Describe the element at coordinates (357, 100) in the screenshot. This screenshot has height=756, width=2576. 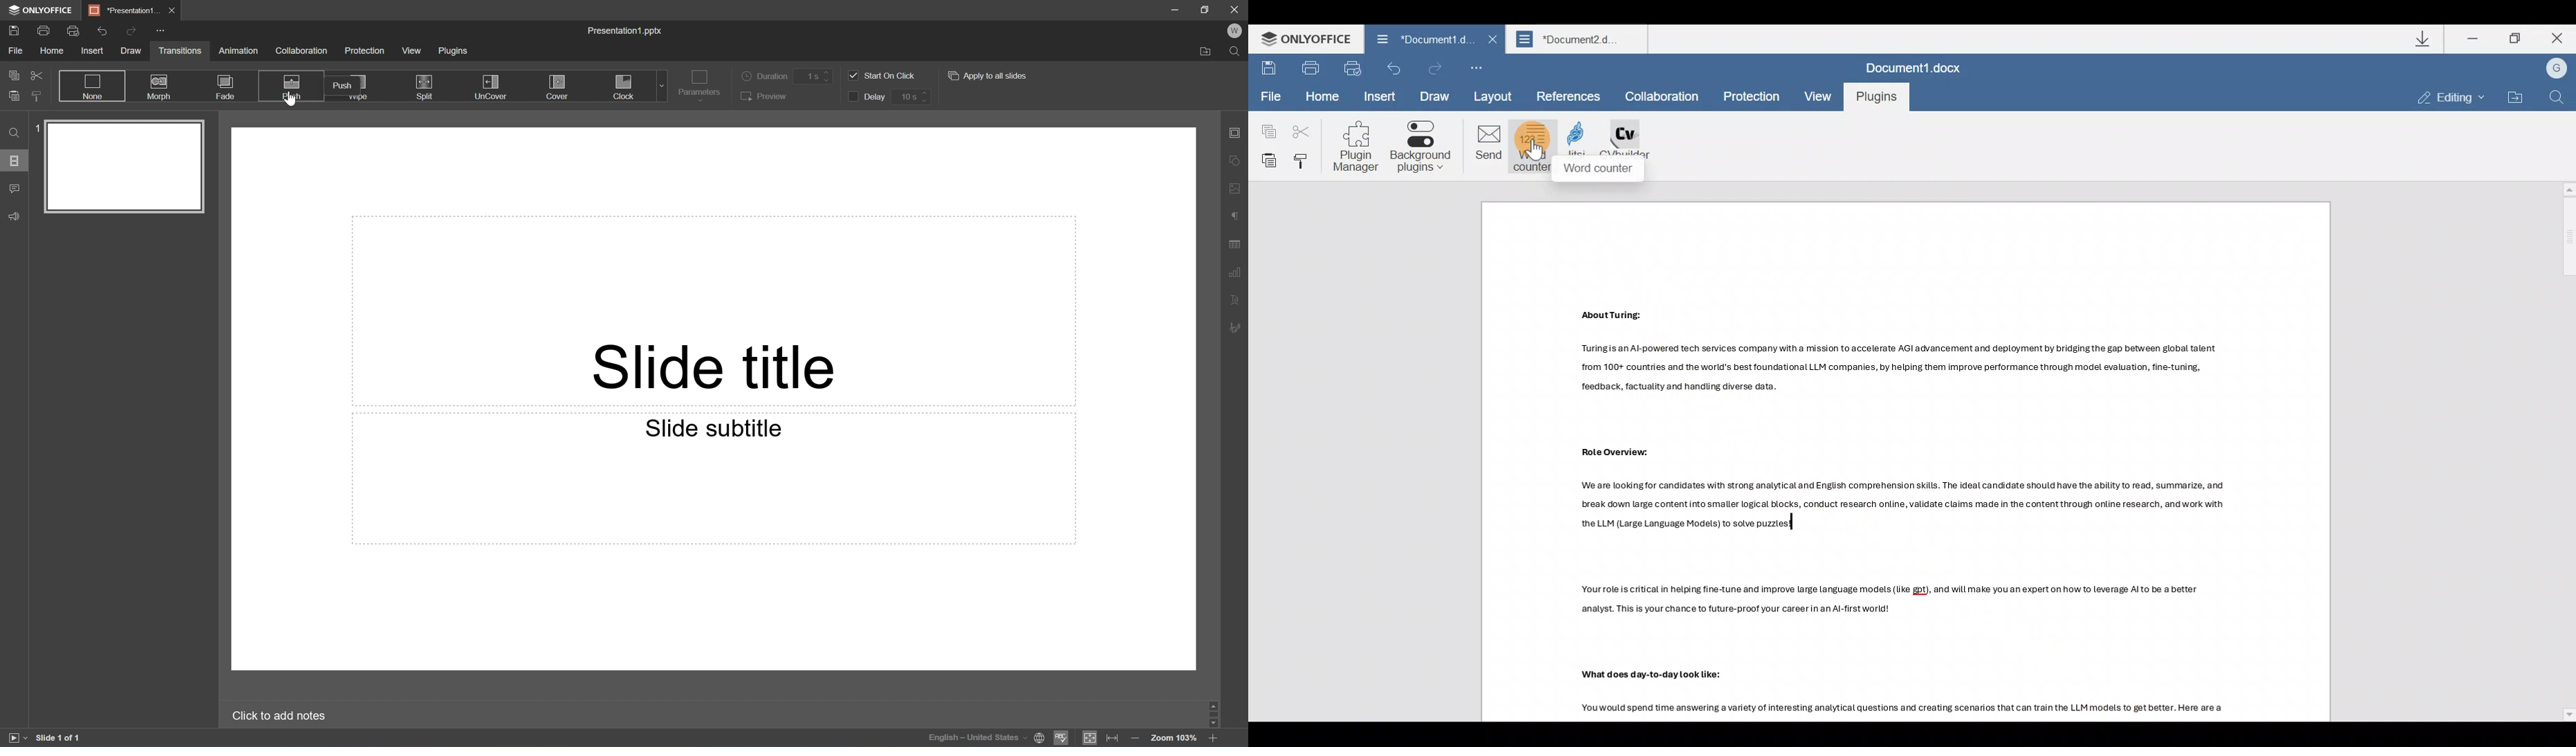
I see `Wipe` at that location.